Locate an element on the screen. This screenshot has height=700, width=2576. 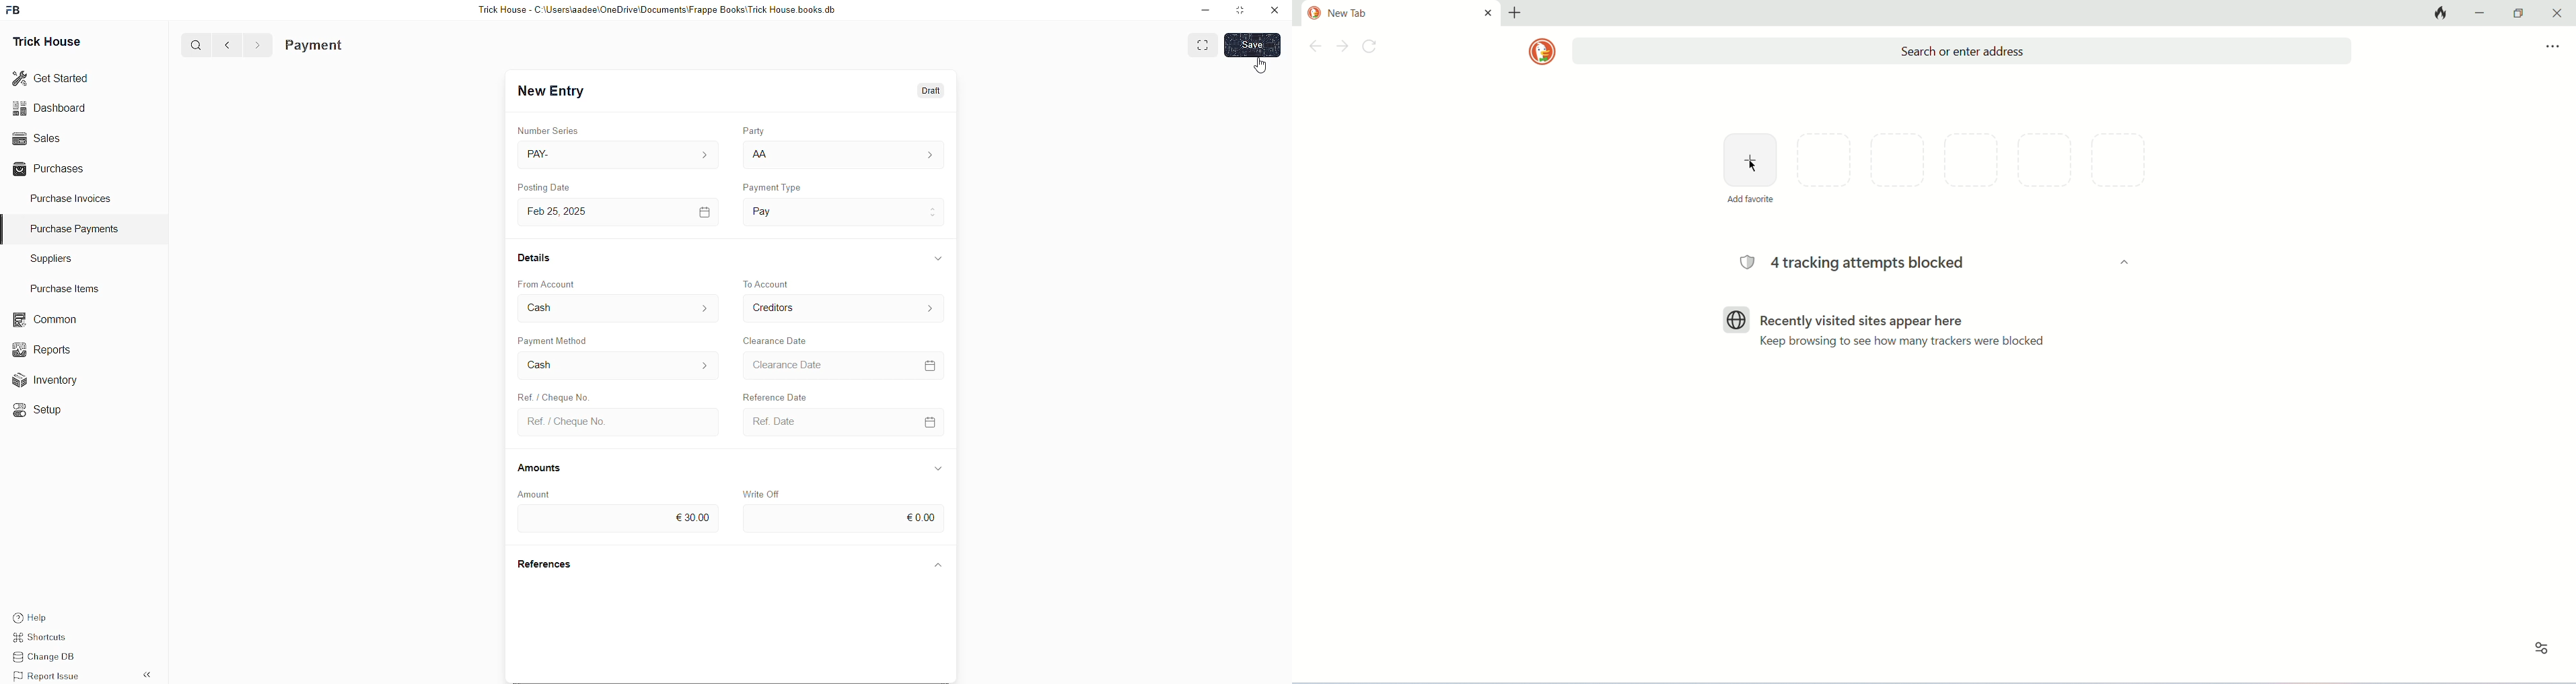
minimise down is located at coordinates (1203, 10).